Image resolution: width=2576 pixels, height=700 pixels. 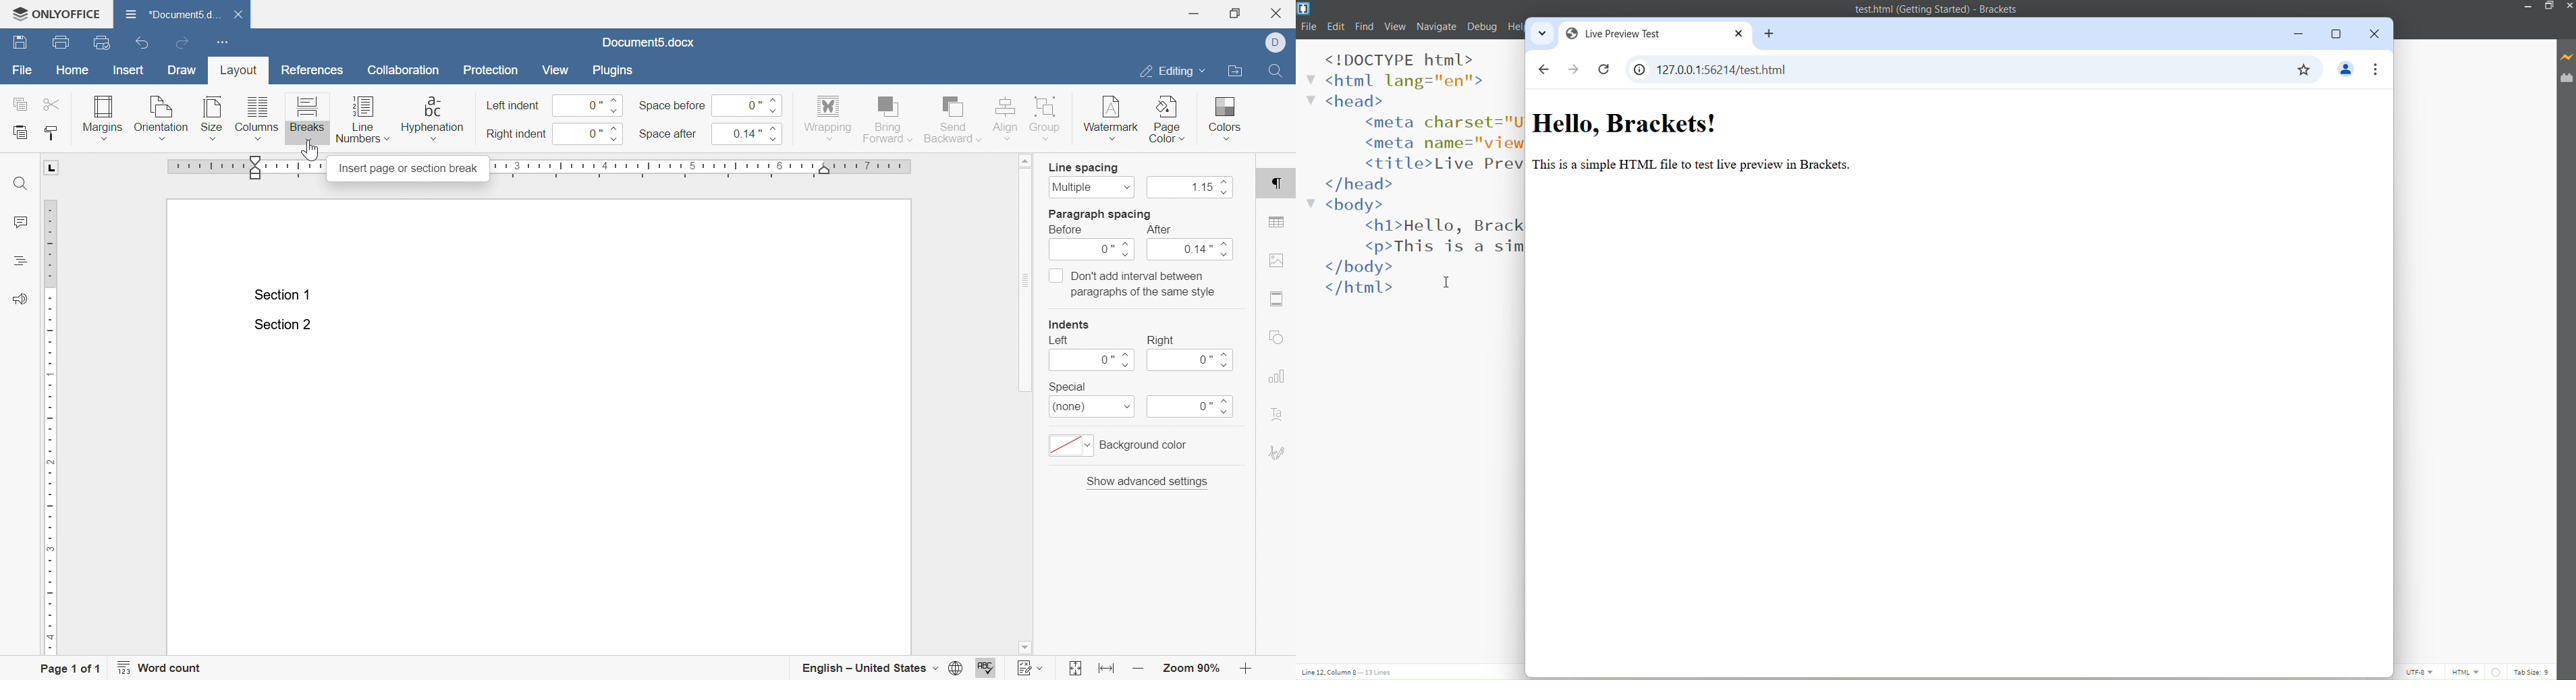 I want to click on back, so click(x=1543, y=71).